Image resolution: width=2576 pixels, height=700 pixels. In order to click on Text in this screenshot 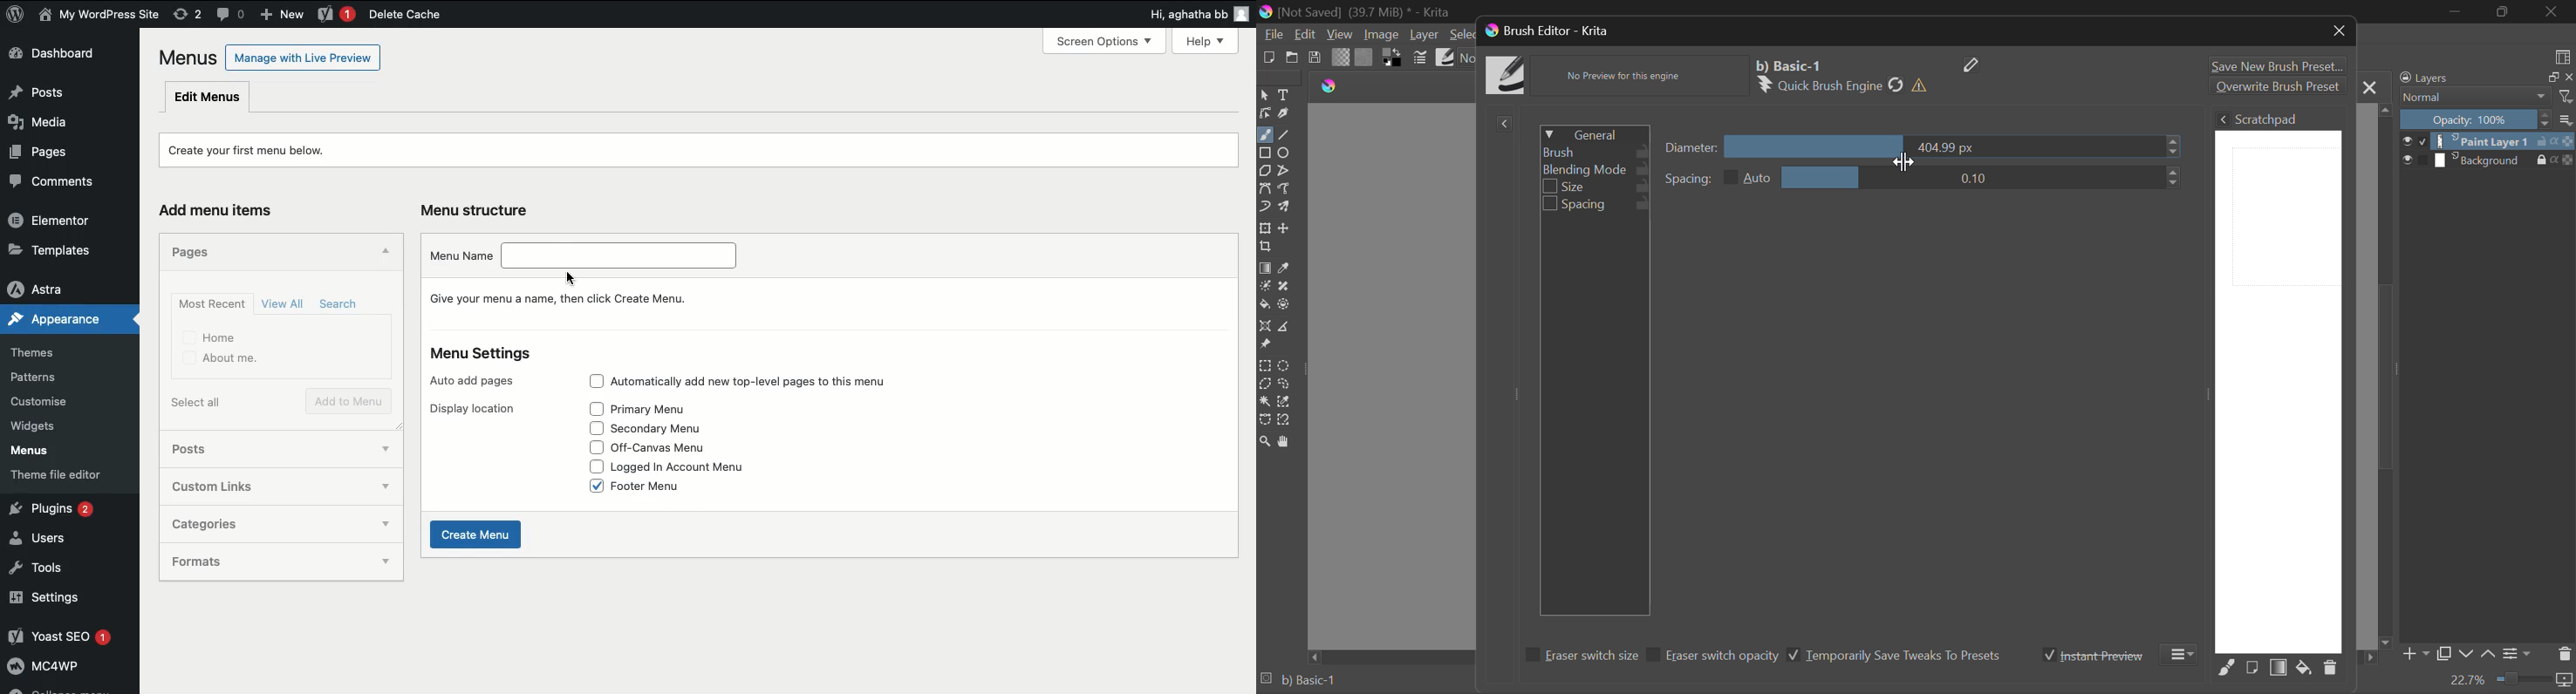, I will do `click(1284, 96)`.